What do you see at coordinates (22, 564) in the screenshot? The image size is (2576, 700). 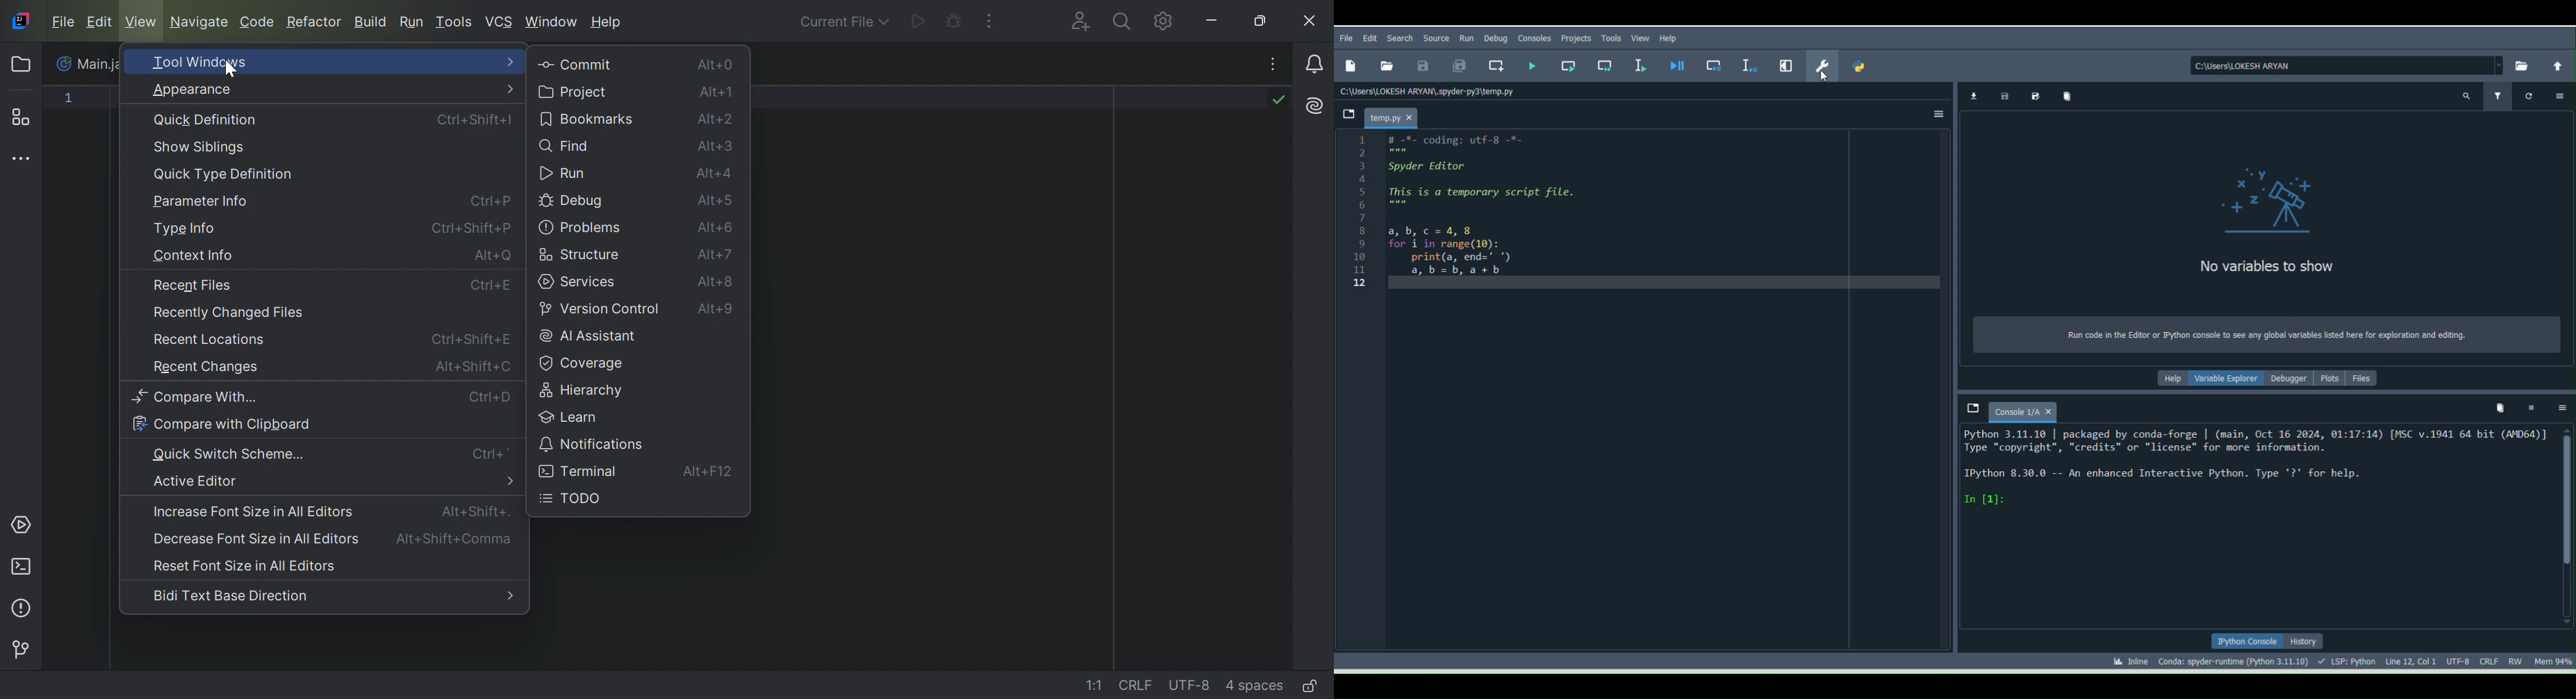 I see `Terminal` at bounding box center [22, 564].